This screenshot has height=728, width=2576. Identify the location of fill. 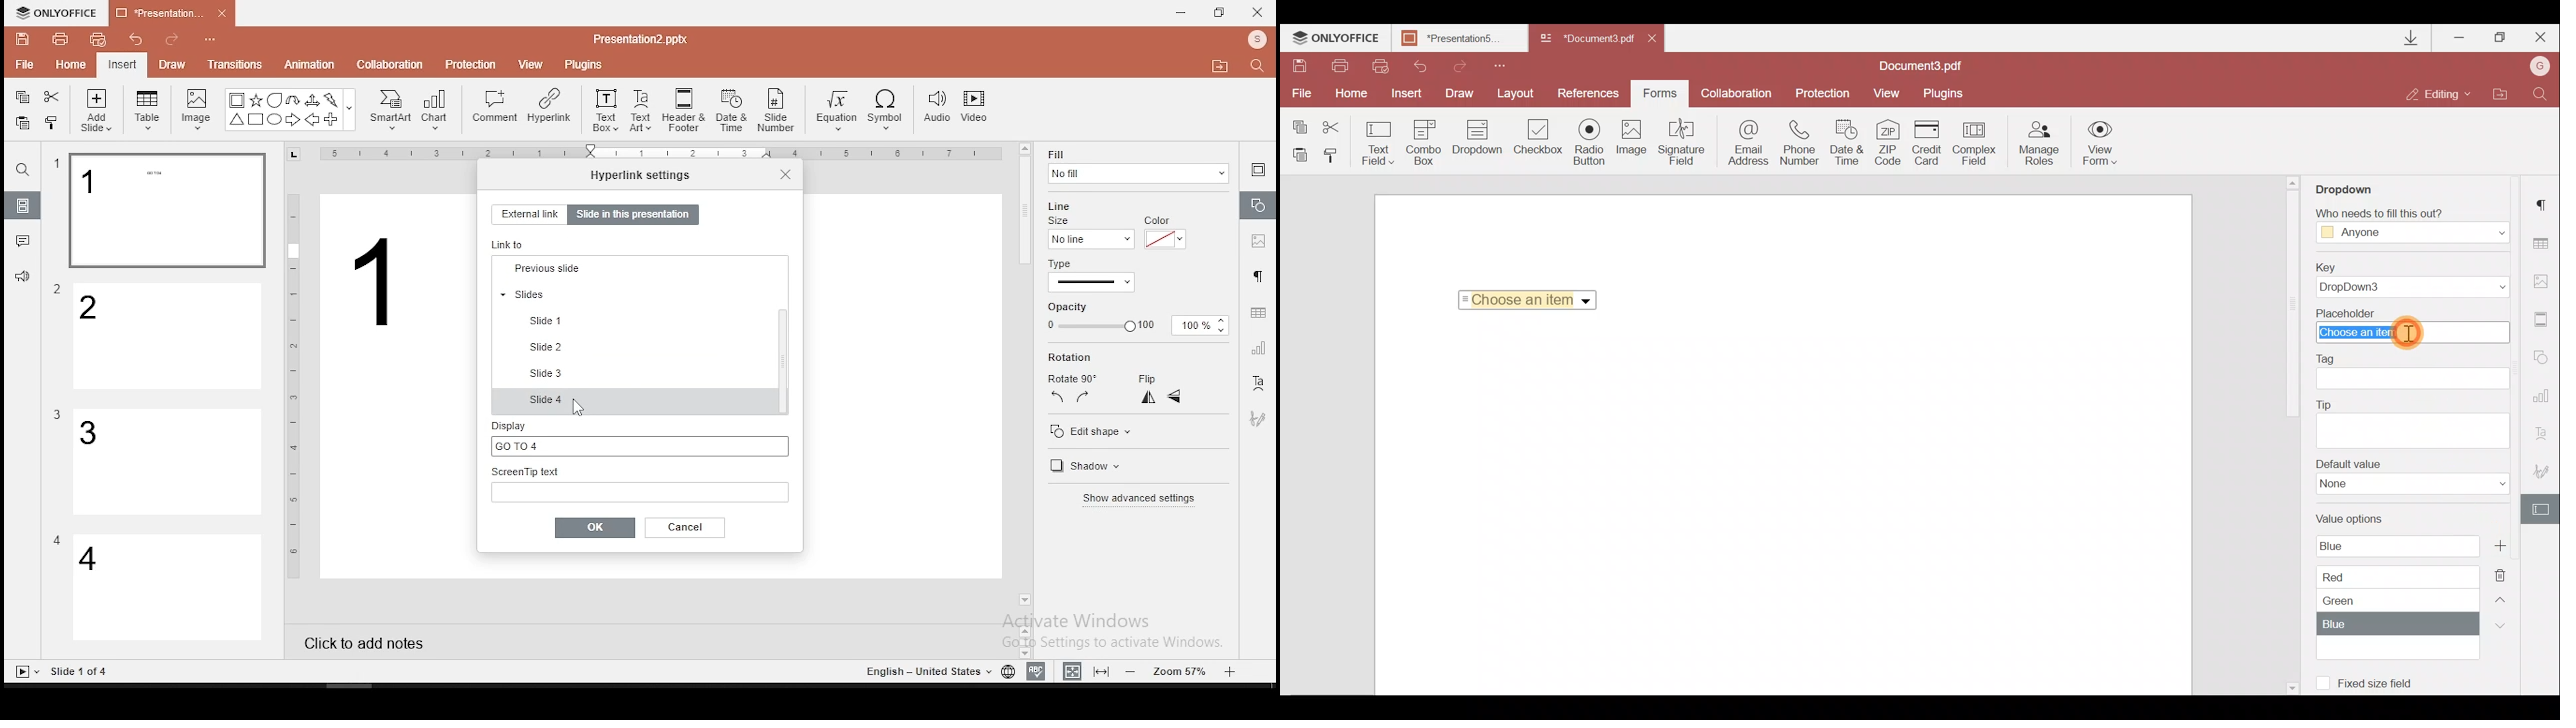
(1137, 166).